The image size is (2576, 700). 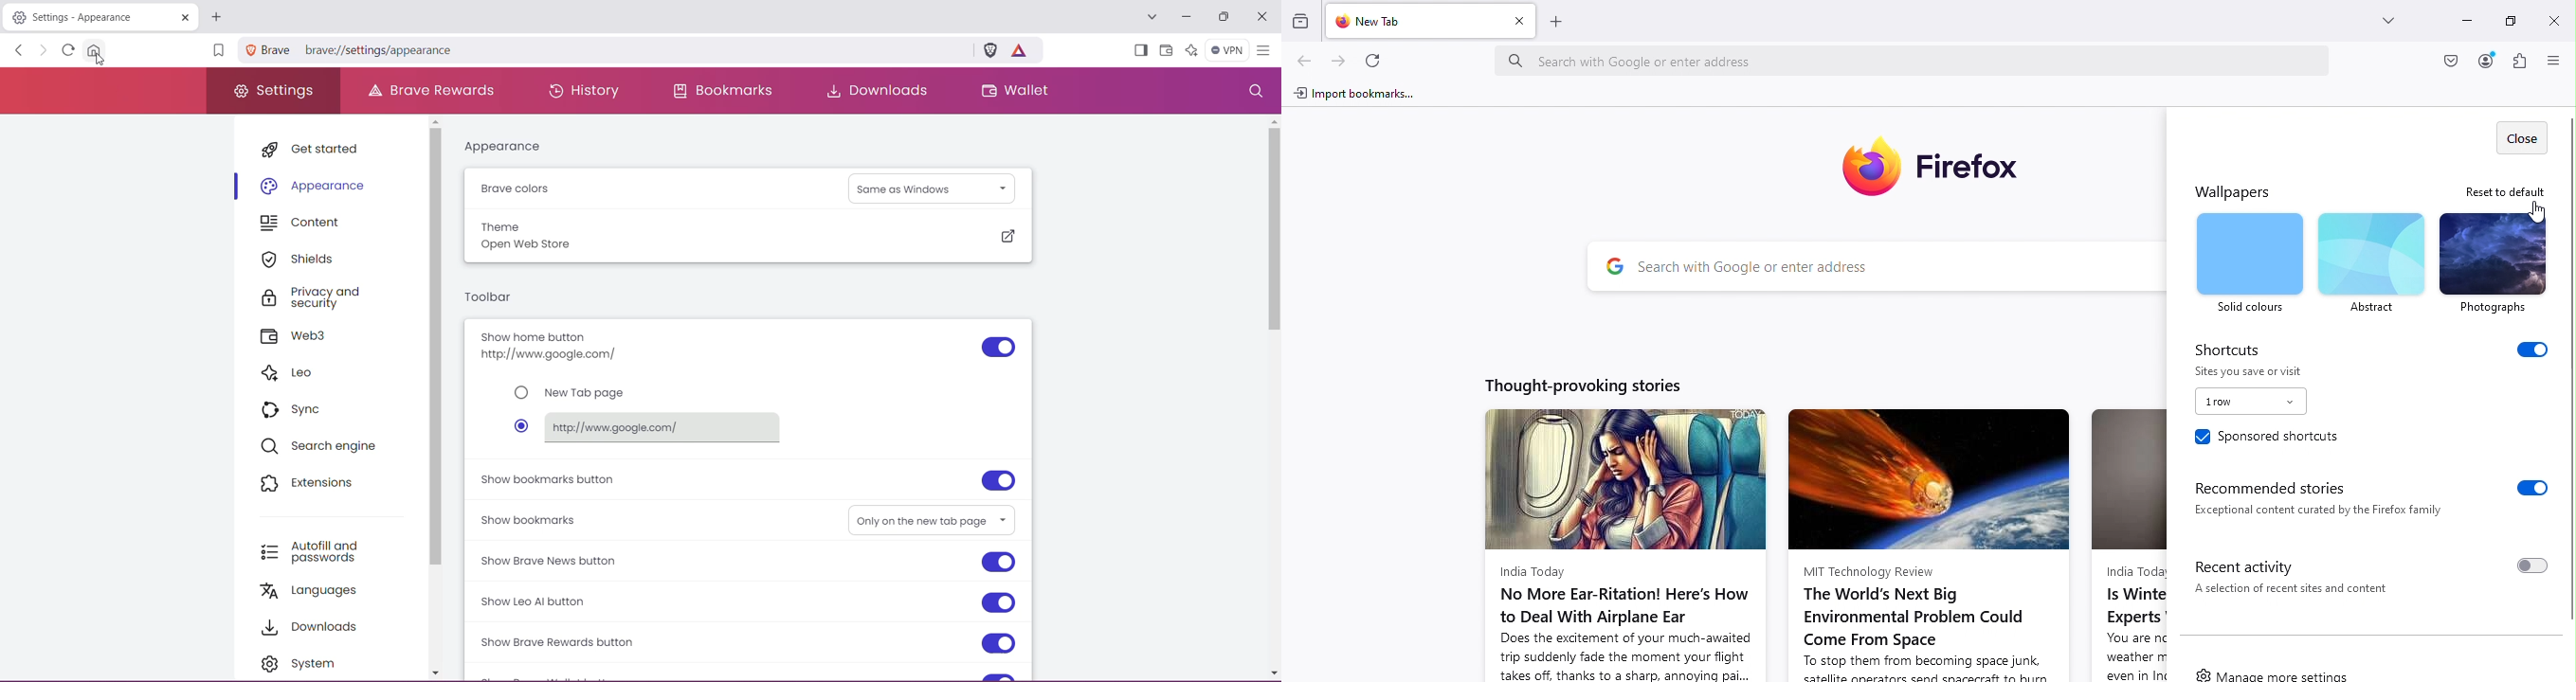 I want to click on New tab, so click(x=1410, y=25).